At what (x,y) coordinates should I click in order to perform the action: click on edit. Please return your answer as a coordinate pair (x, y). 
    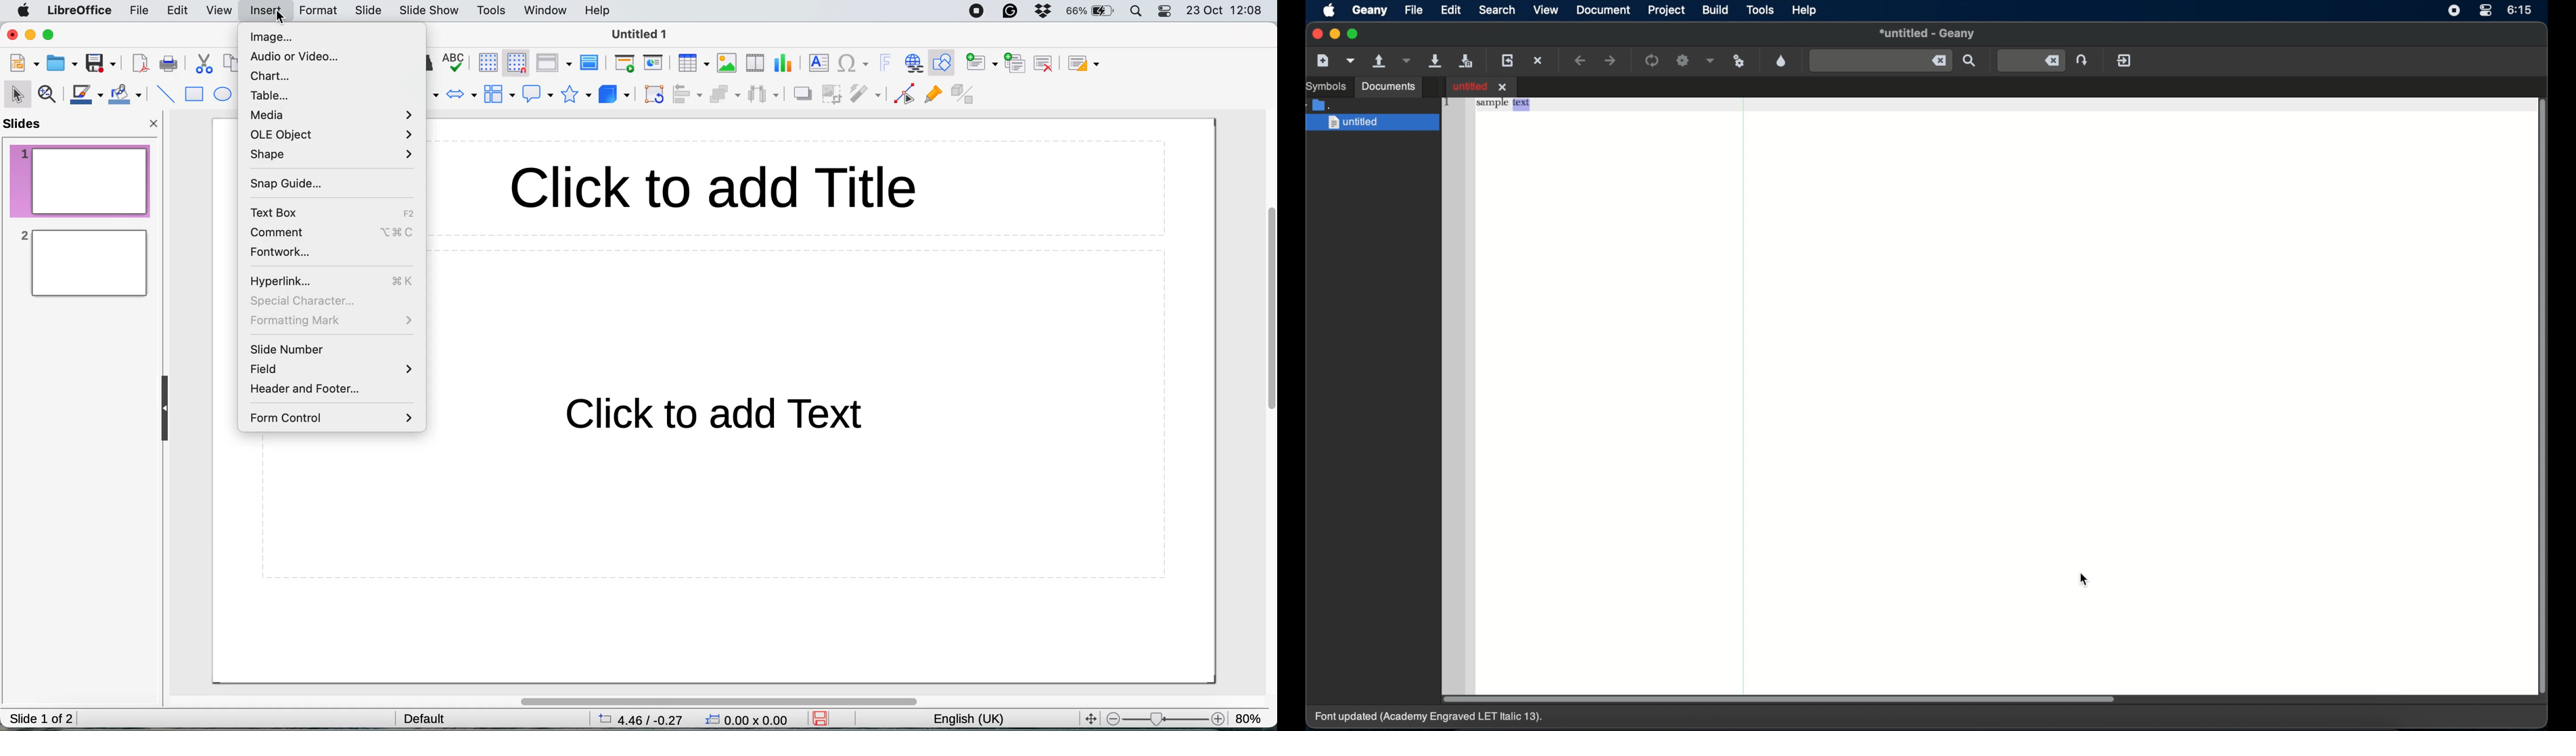
    Looking at the image, I should click on (181, 12).